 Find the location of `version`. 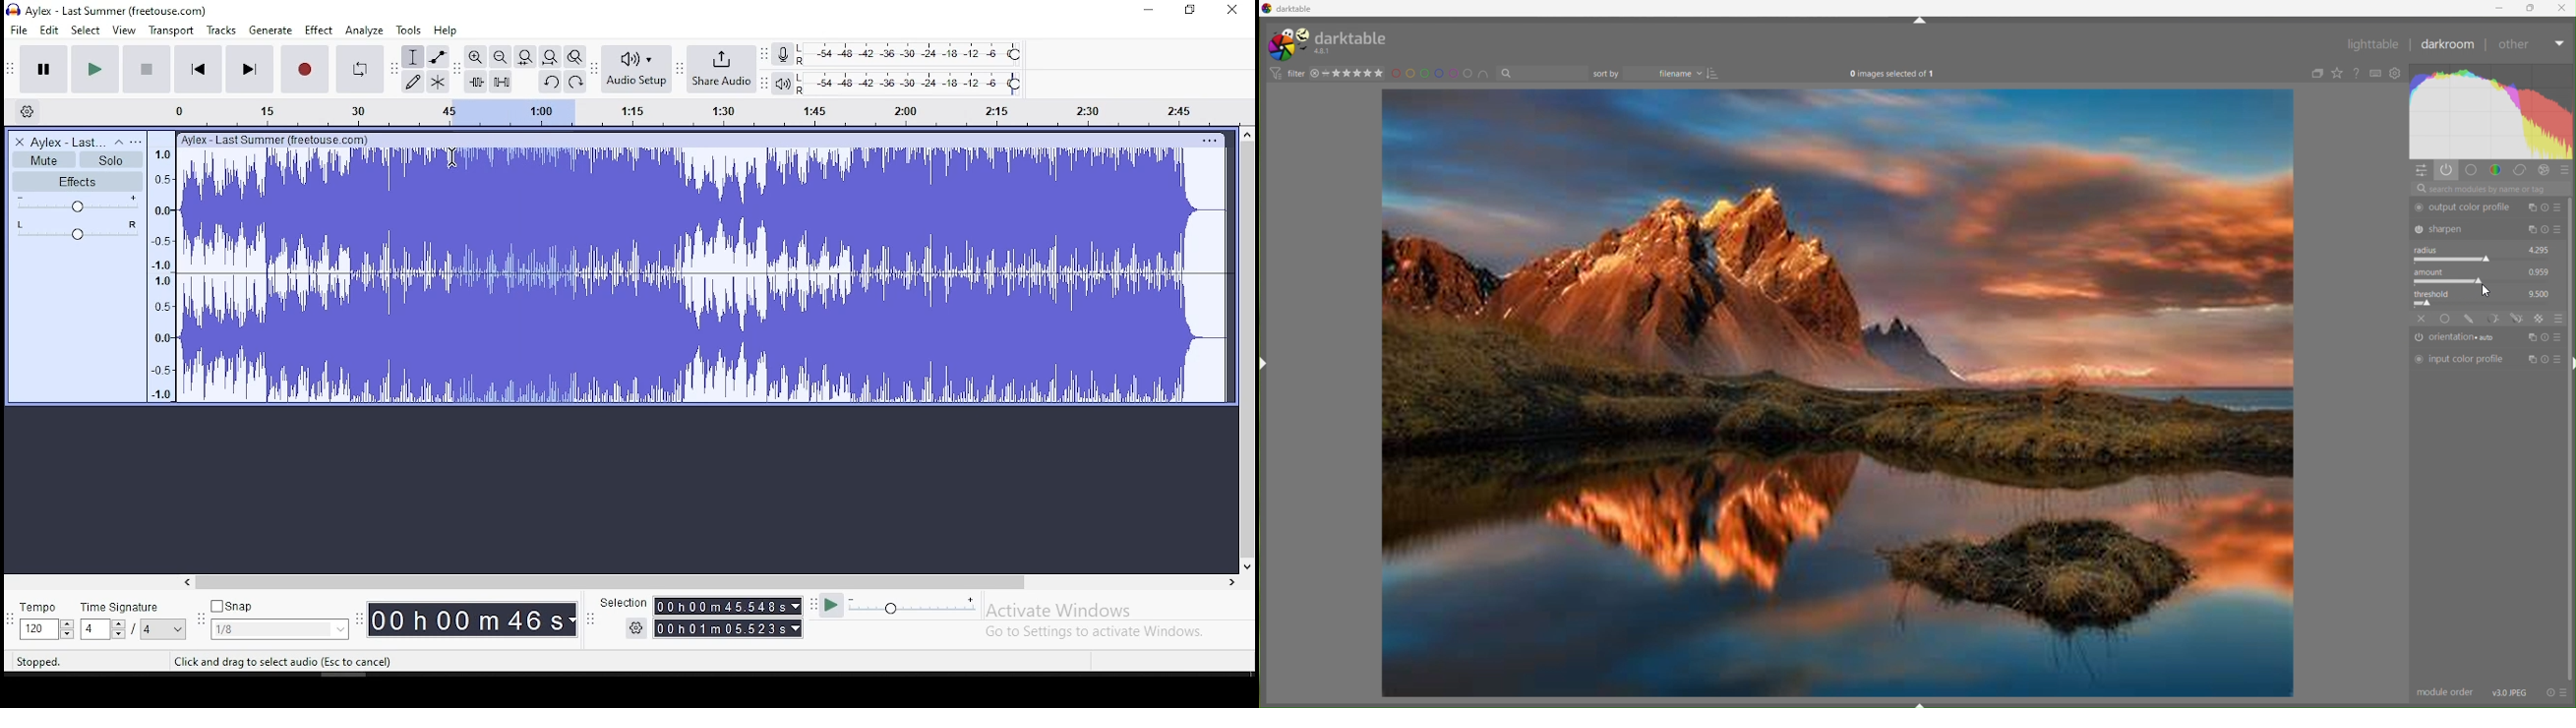

version is located at coordinates (1324, 52).